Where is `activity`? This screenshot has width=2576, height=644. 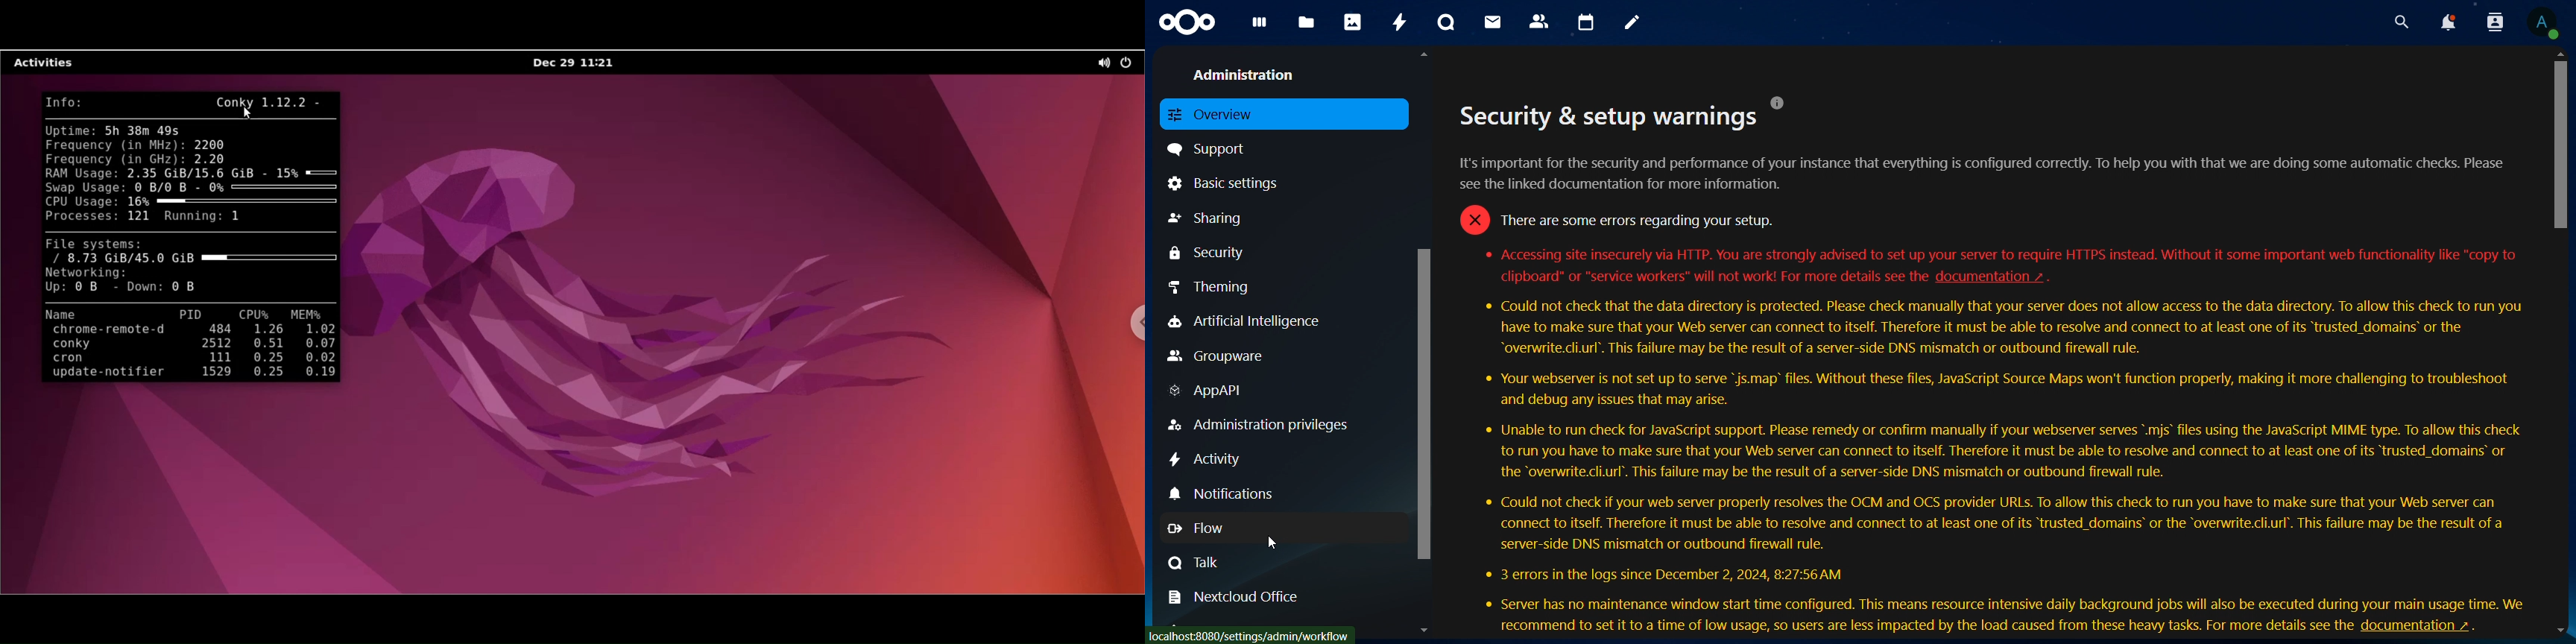
activity is located at coordinates (1208, 460).